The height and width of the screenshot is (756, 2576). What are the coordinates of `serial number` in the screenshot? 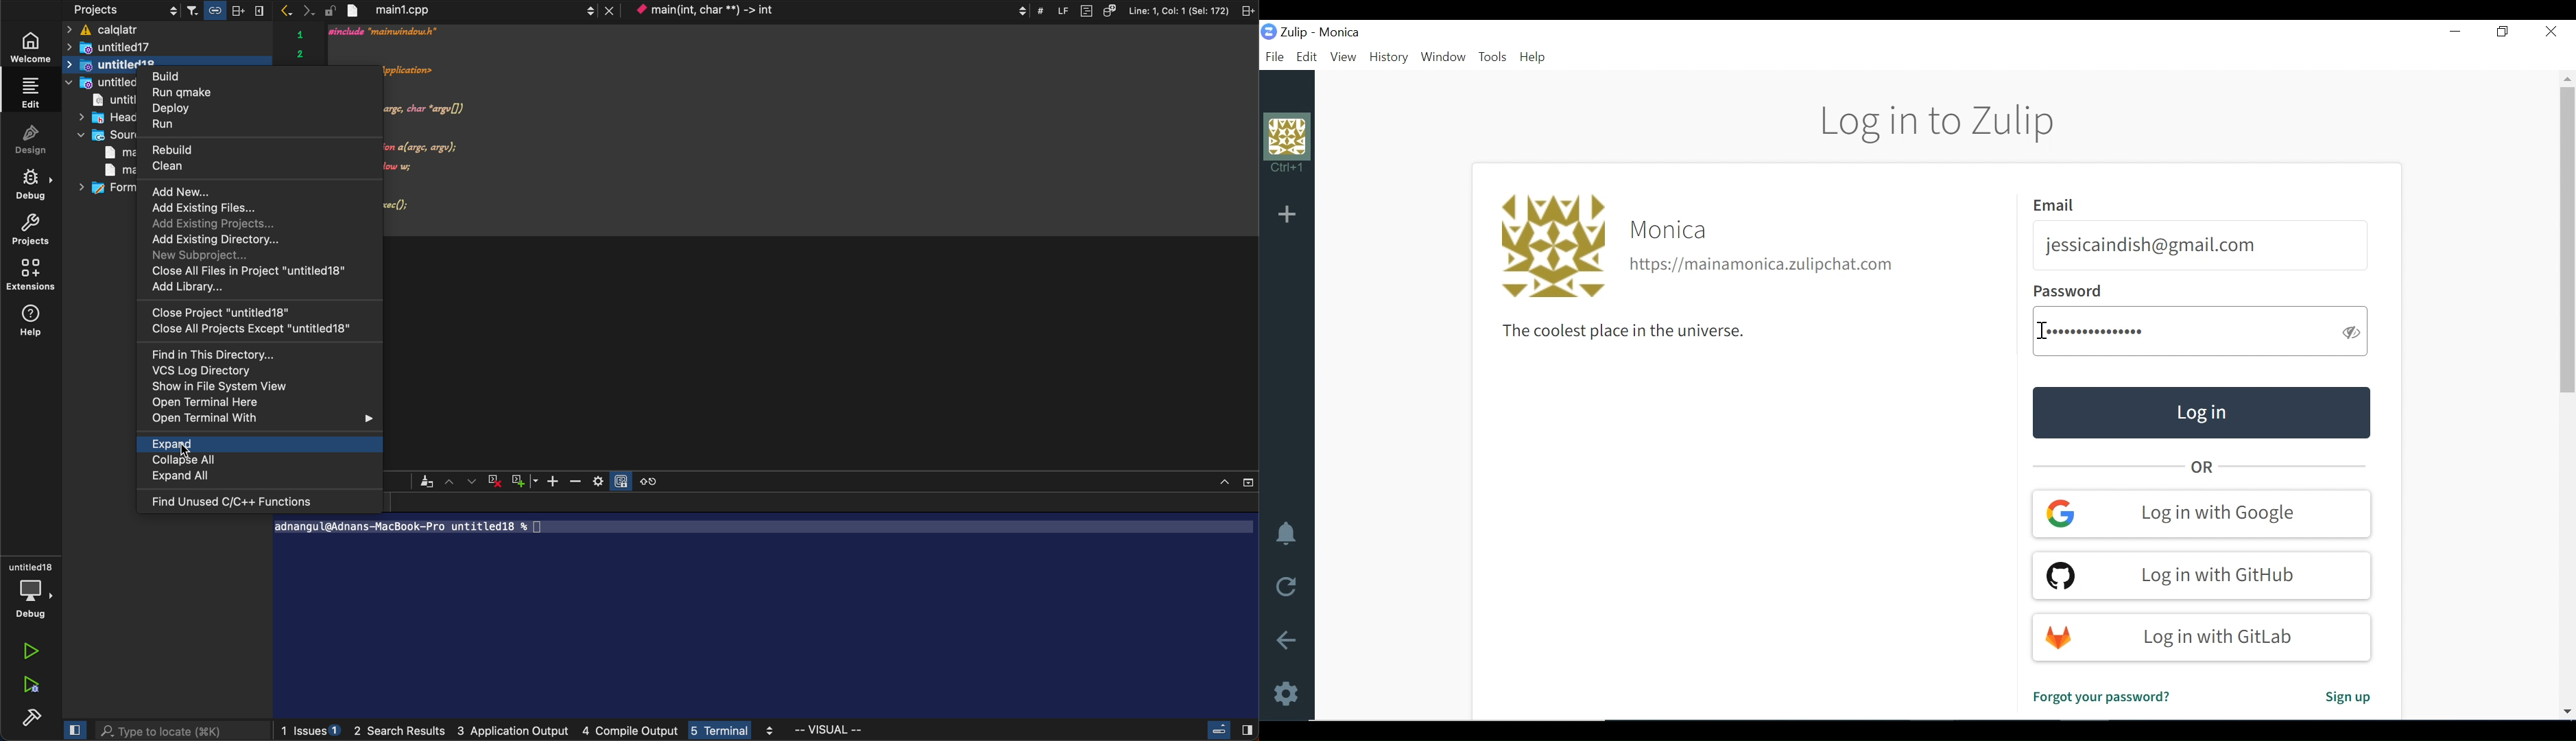 It's located at (297, 42).